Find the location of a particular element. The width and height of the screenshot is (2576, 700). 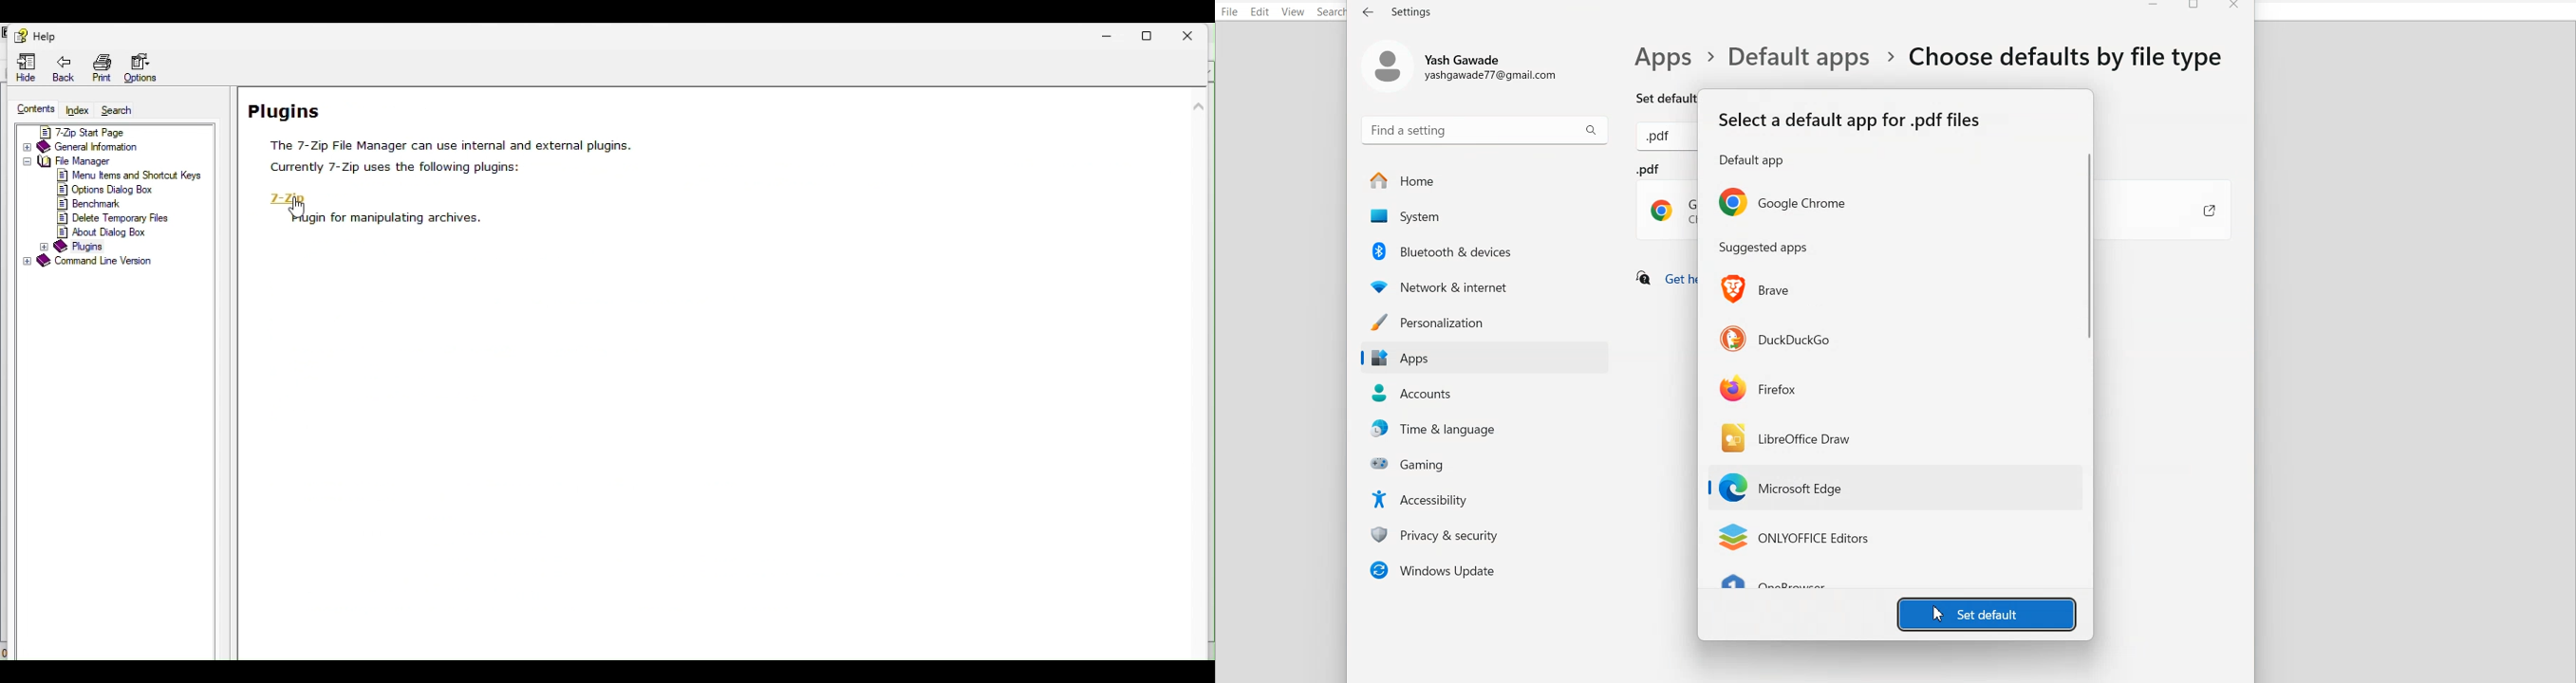

Window Updates is located at coordinates (1484, 570).